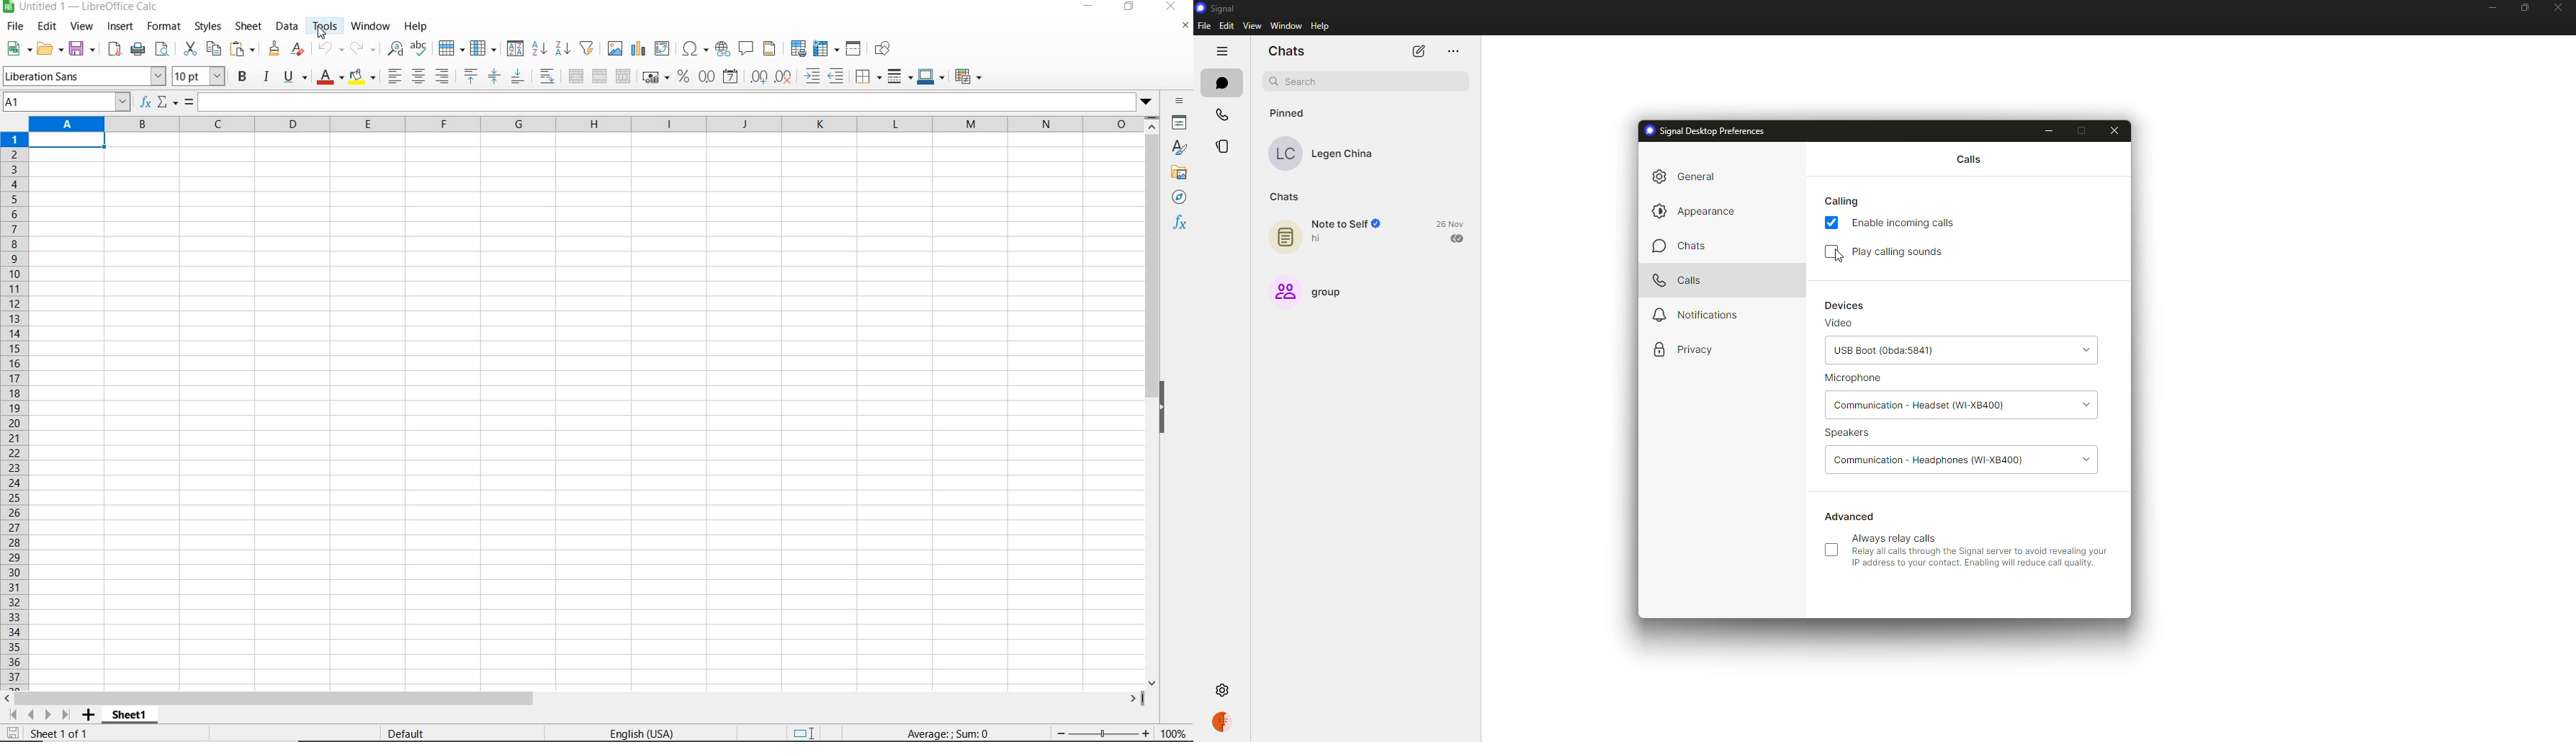 The image size is (2576, 756). Describe the element at coordinates (82, 7) in the screenshot. I see `file name` at that location.